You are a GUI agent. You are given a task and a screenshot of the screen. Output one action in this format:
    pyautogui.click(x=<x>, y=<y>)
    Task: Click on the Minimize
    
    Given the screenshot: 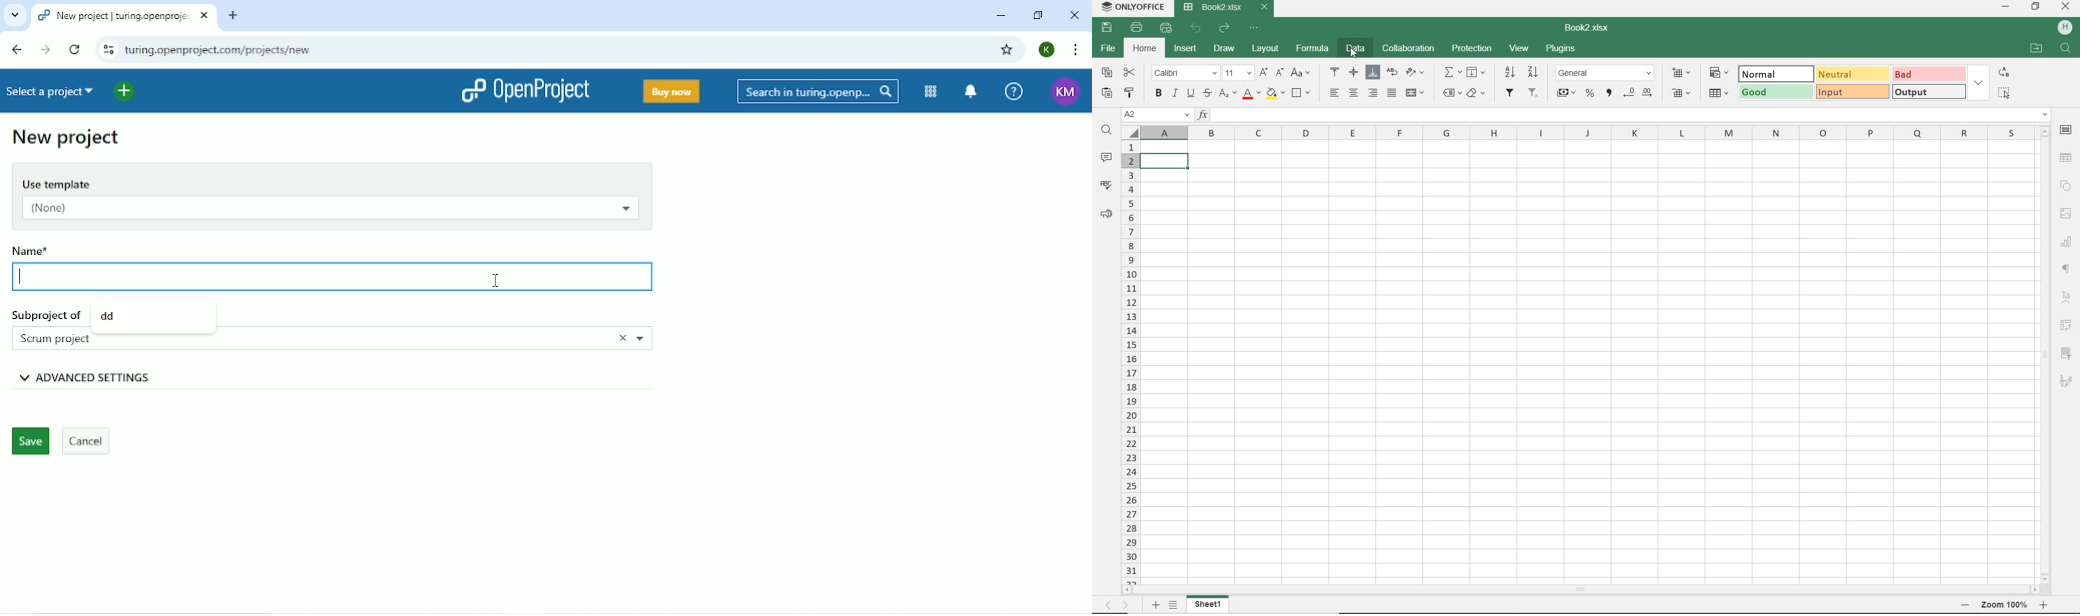 What is the action you would take?
    pyautogui.click(x=1001, y=17)
    